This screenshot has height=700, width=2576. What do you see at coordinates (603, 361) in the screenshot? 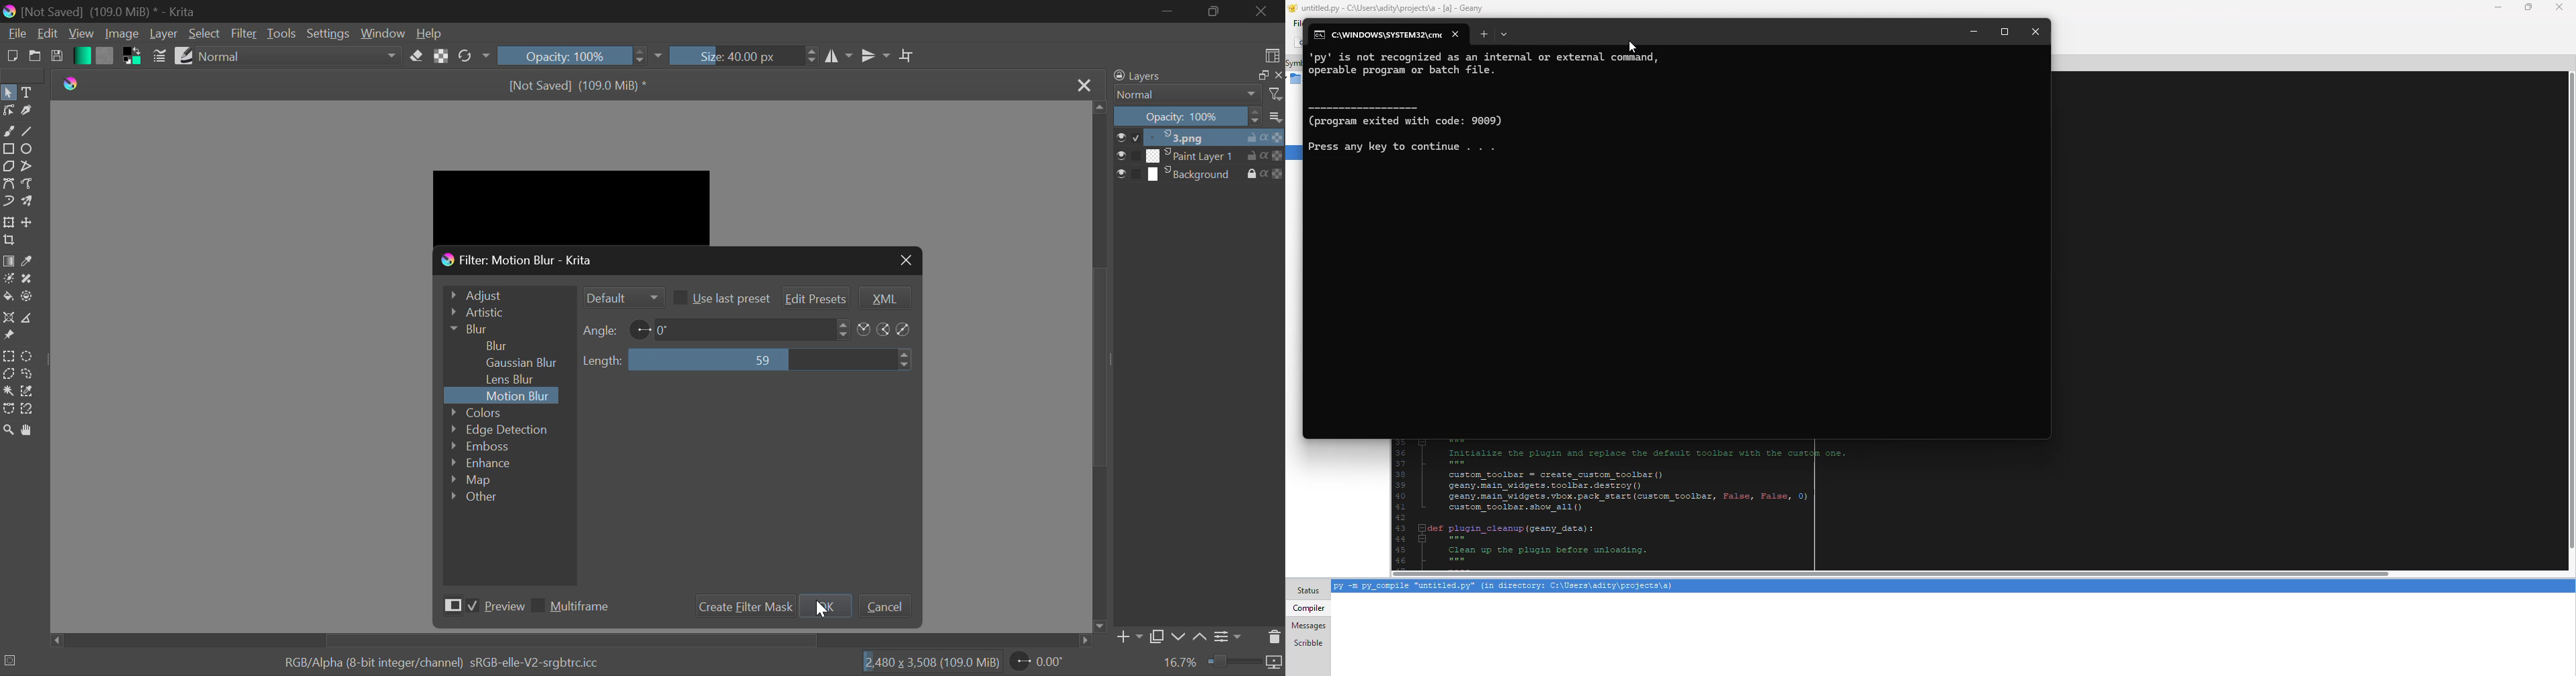
I see `Length` at bounding box center [603, 361].